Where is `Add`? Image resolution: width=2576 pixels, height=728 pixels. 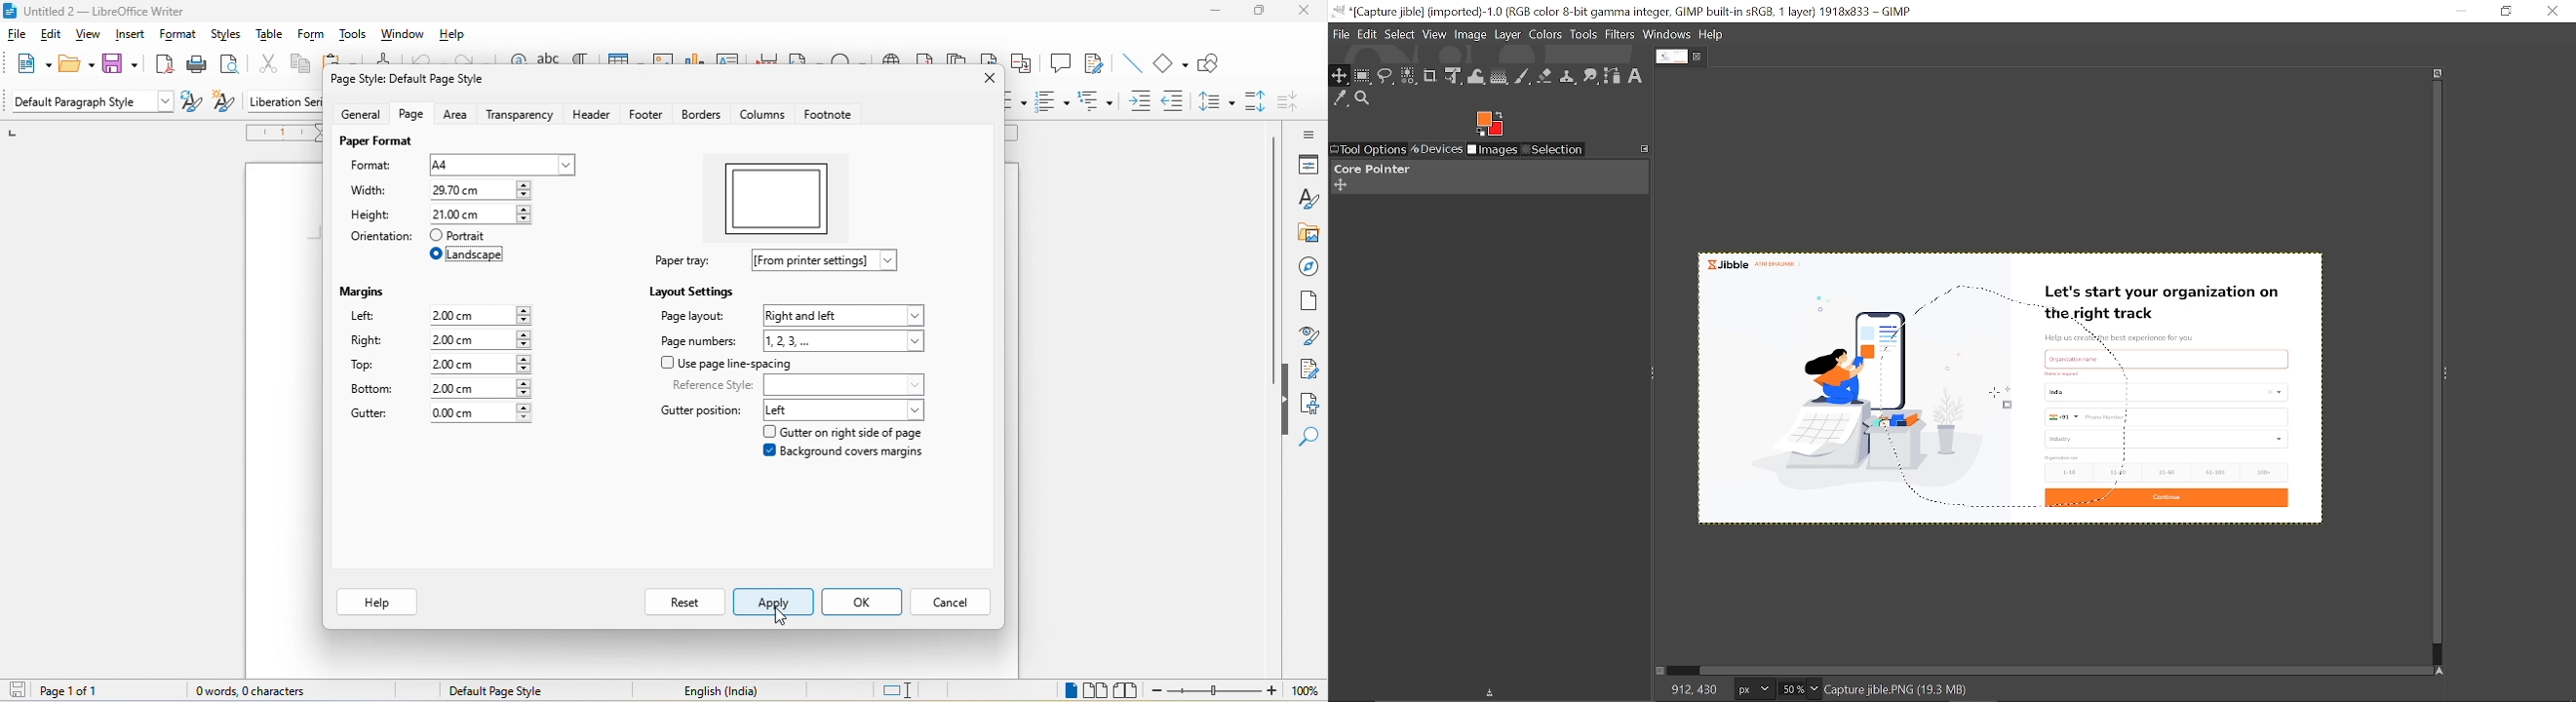 Add is located at coordinates (1340, 185).